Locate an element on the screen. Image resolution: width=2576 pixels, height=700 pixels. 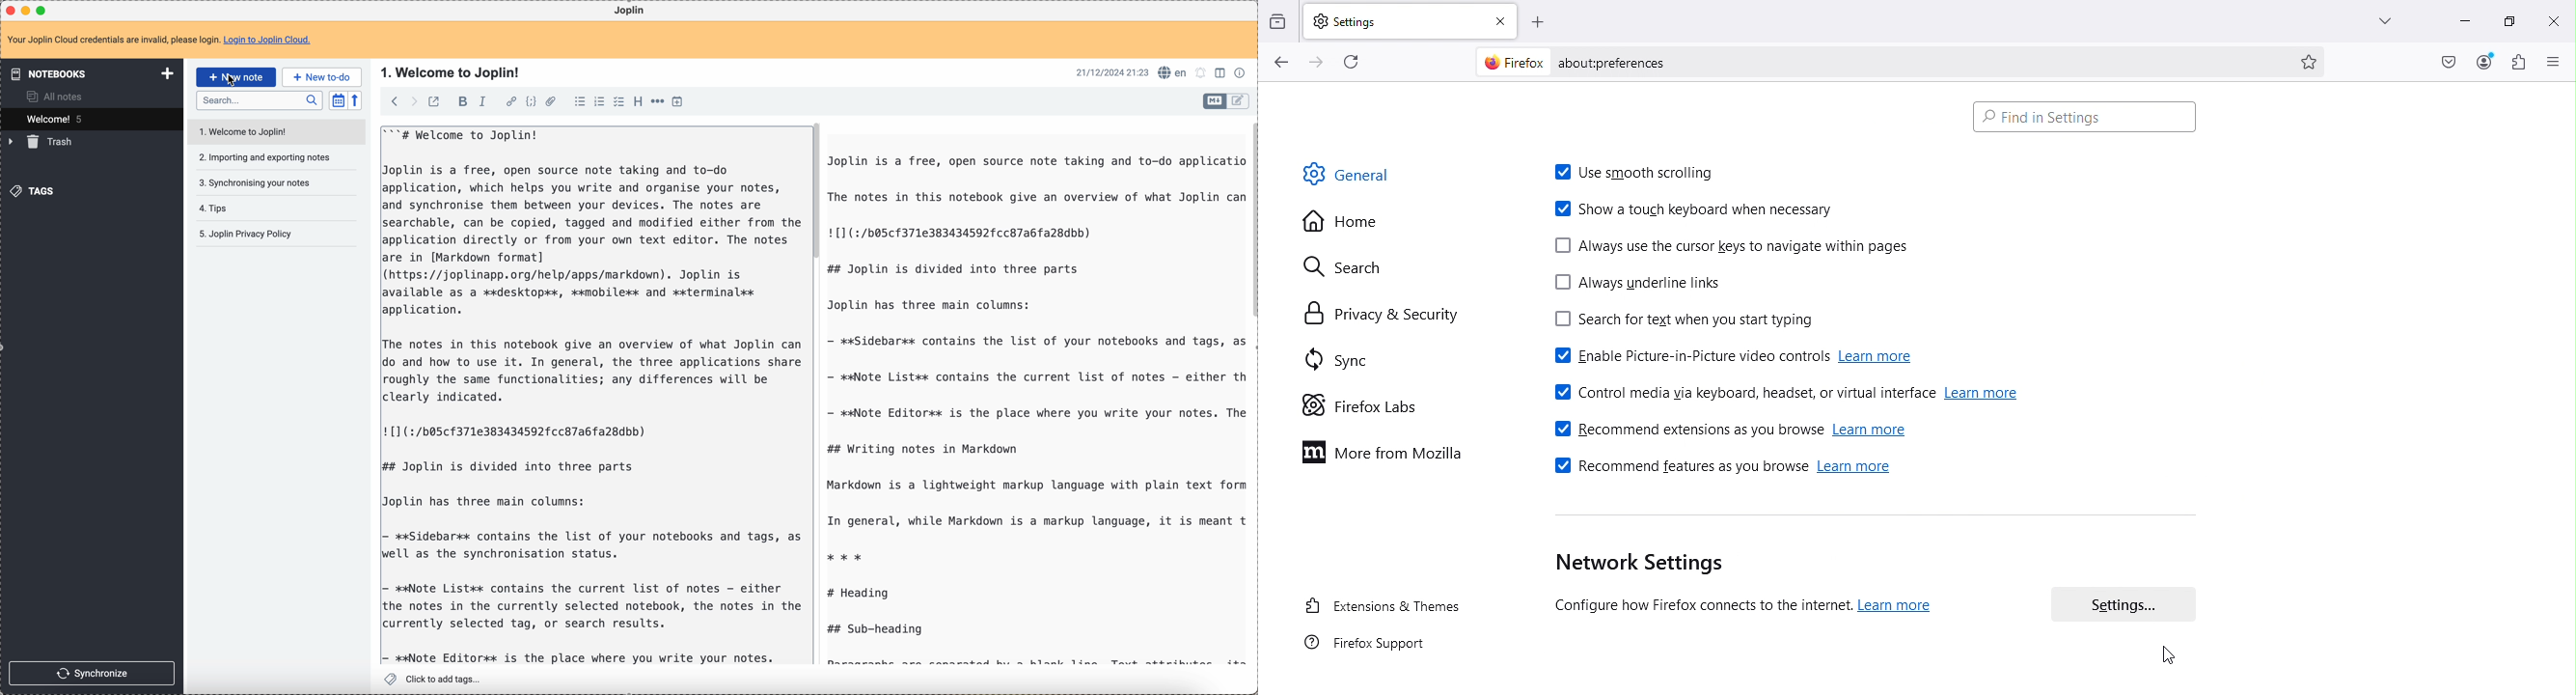
set notifications is located at coordinates (1202, 73).